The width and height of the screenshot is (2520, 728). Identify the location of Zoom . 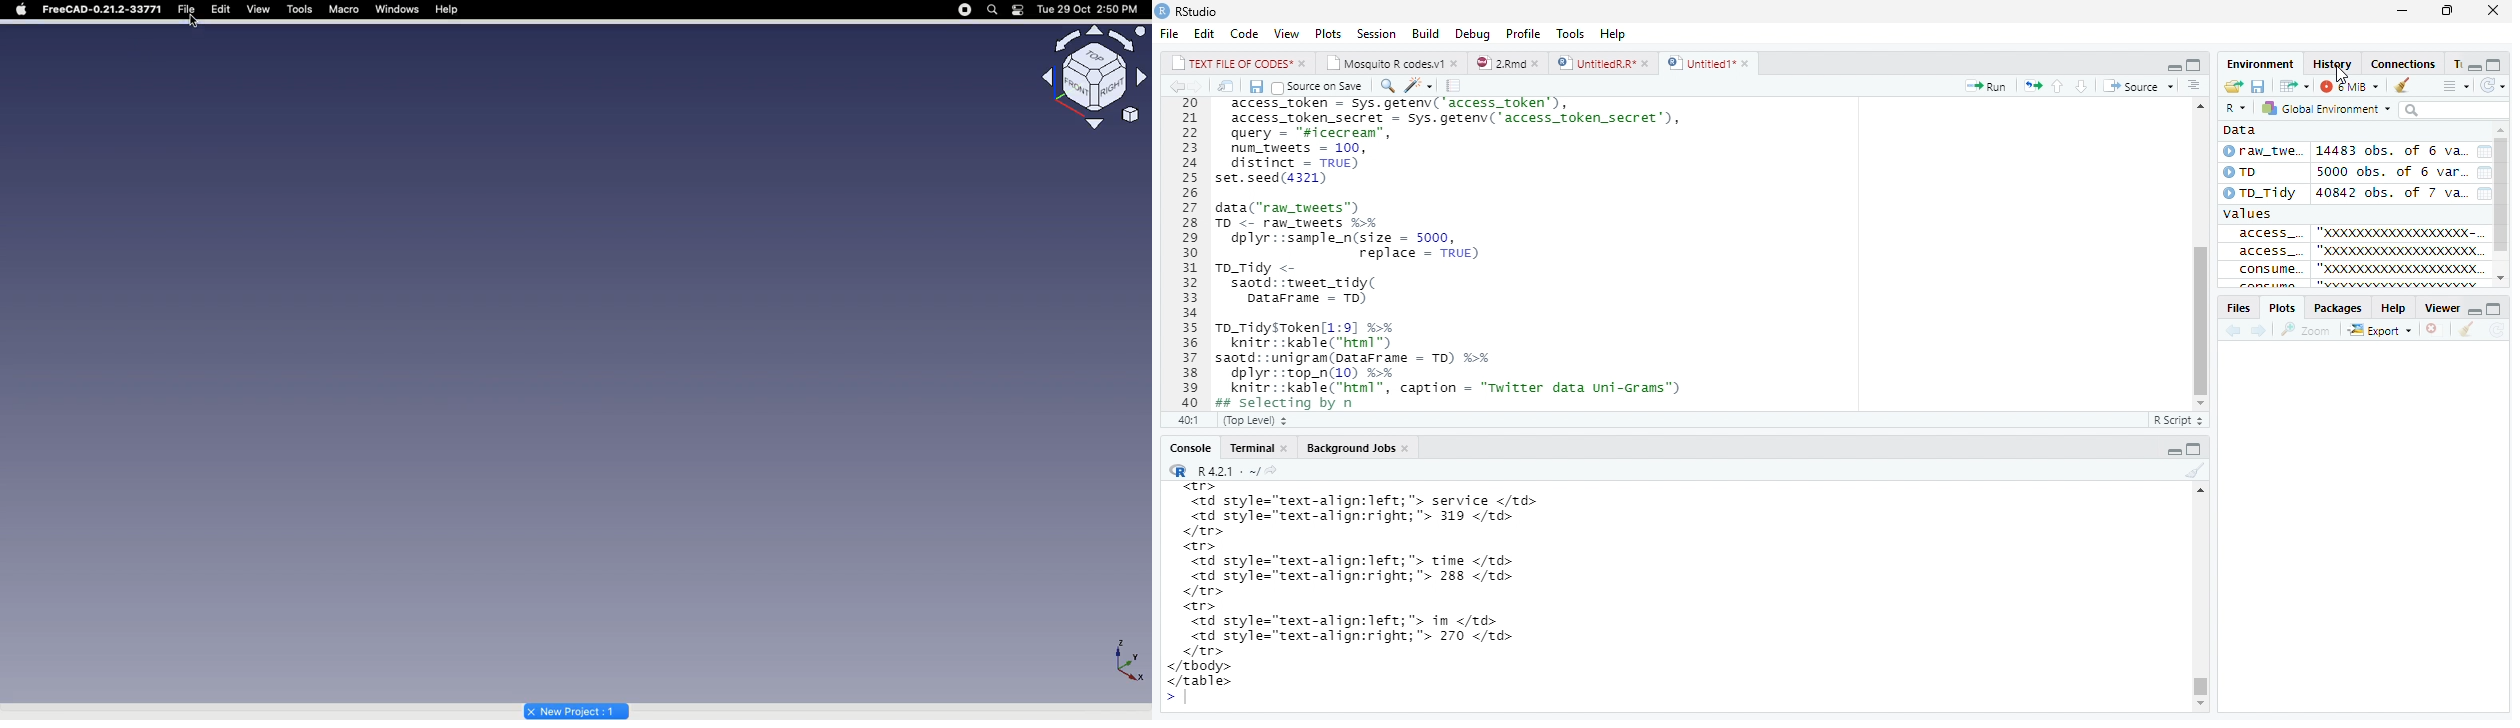
(2313, 330).